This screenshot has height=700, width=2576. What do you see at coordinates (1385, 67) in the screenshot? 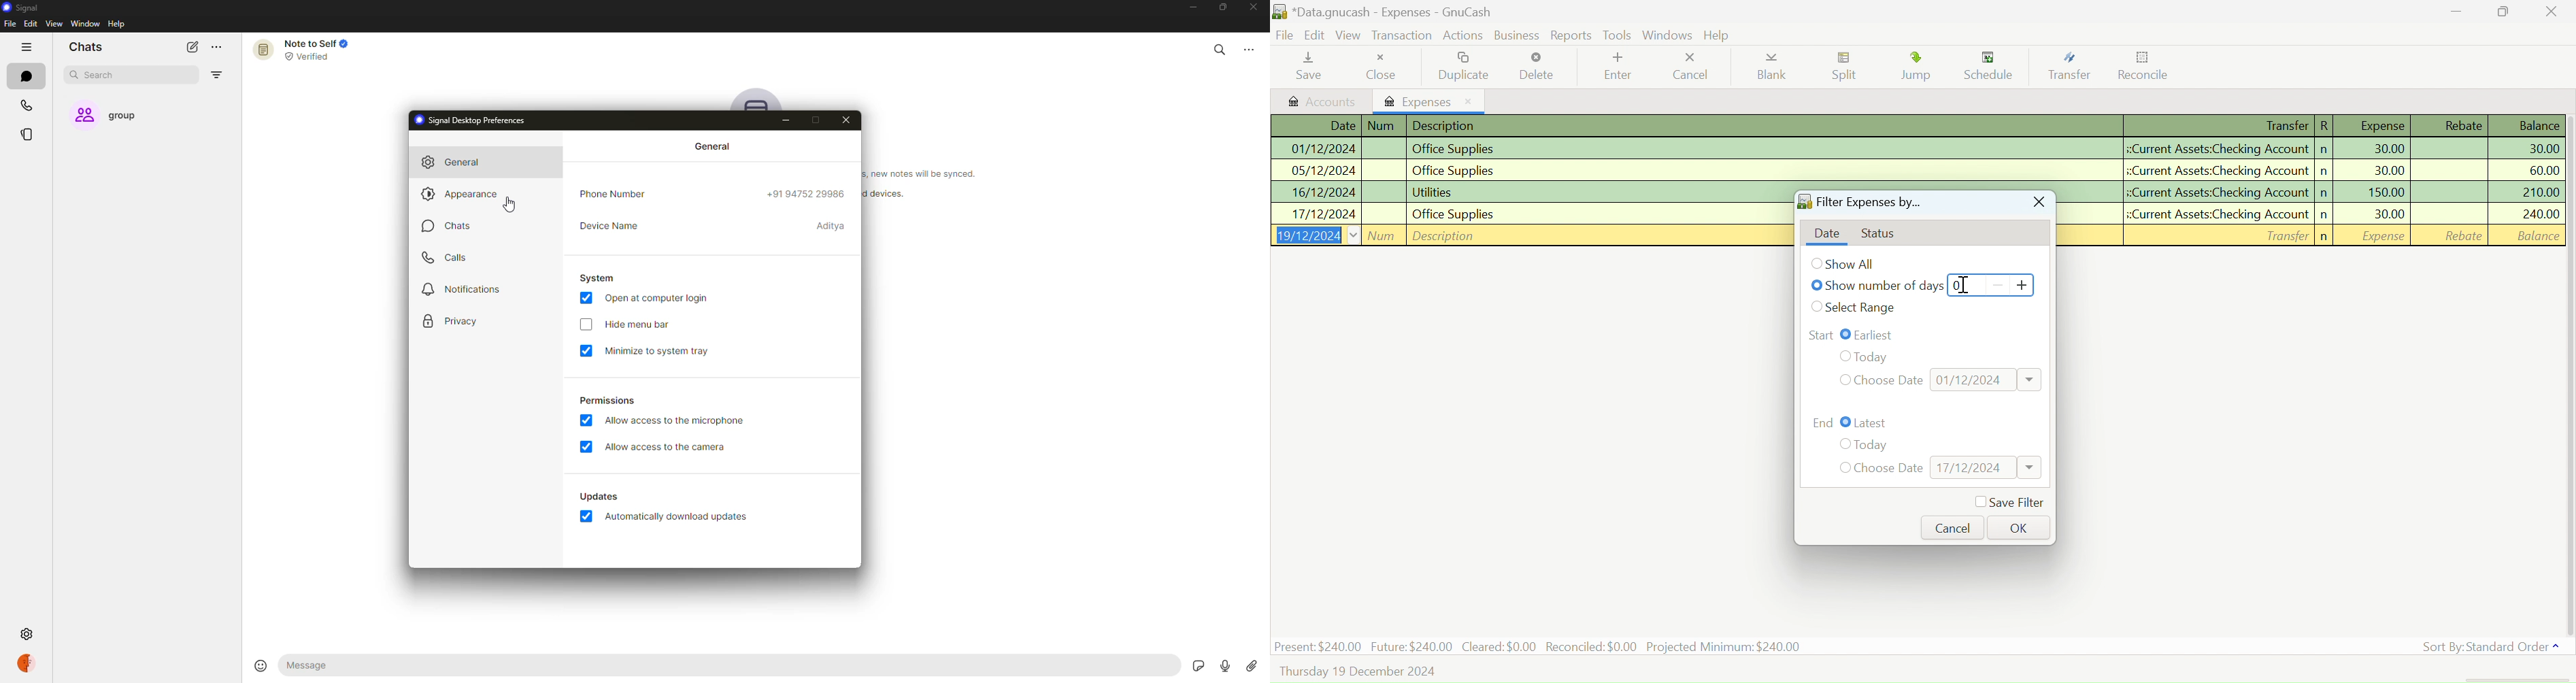
I see `Close` at bounding box center [1385, 67].